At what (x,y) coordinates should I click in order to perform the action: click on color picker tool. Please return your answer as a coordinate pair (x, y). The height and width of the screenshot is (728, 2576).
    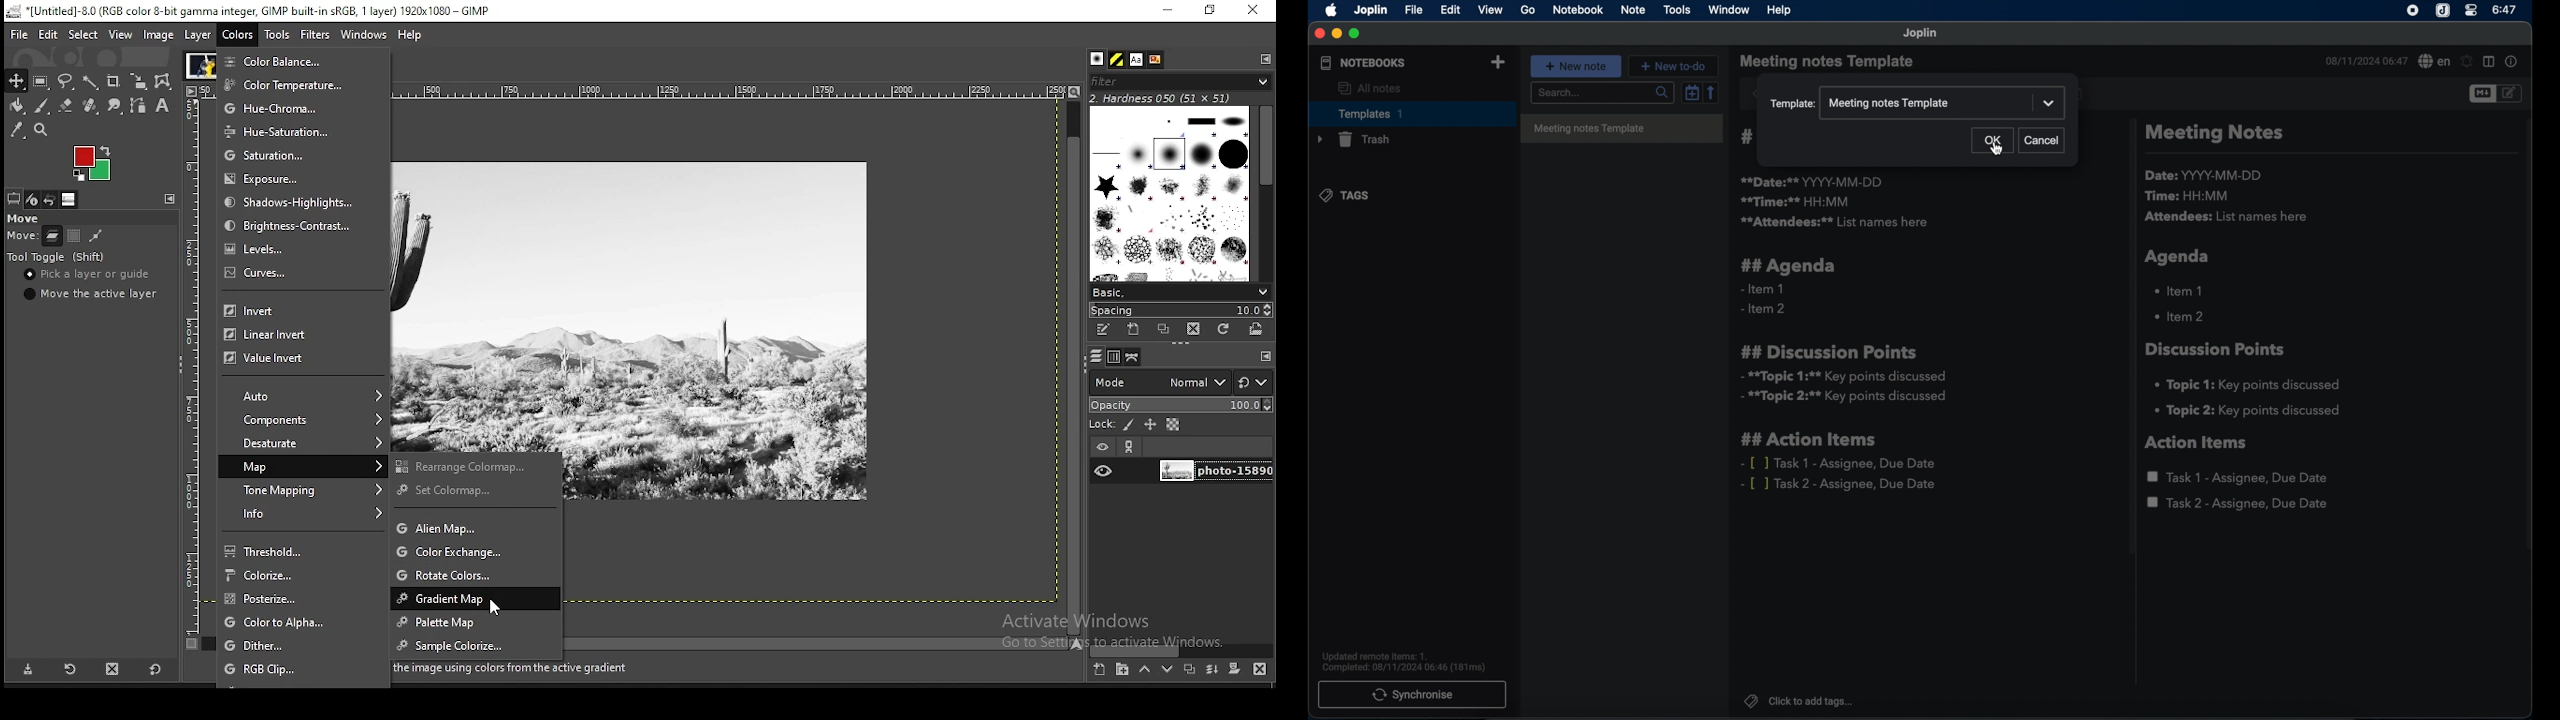
    Looking at the image, I should click on (17, 130).